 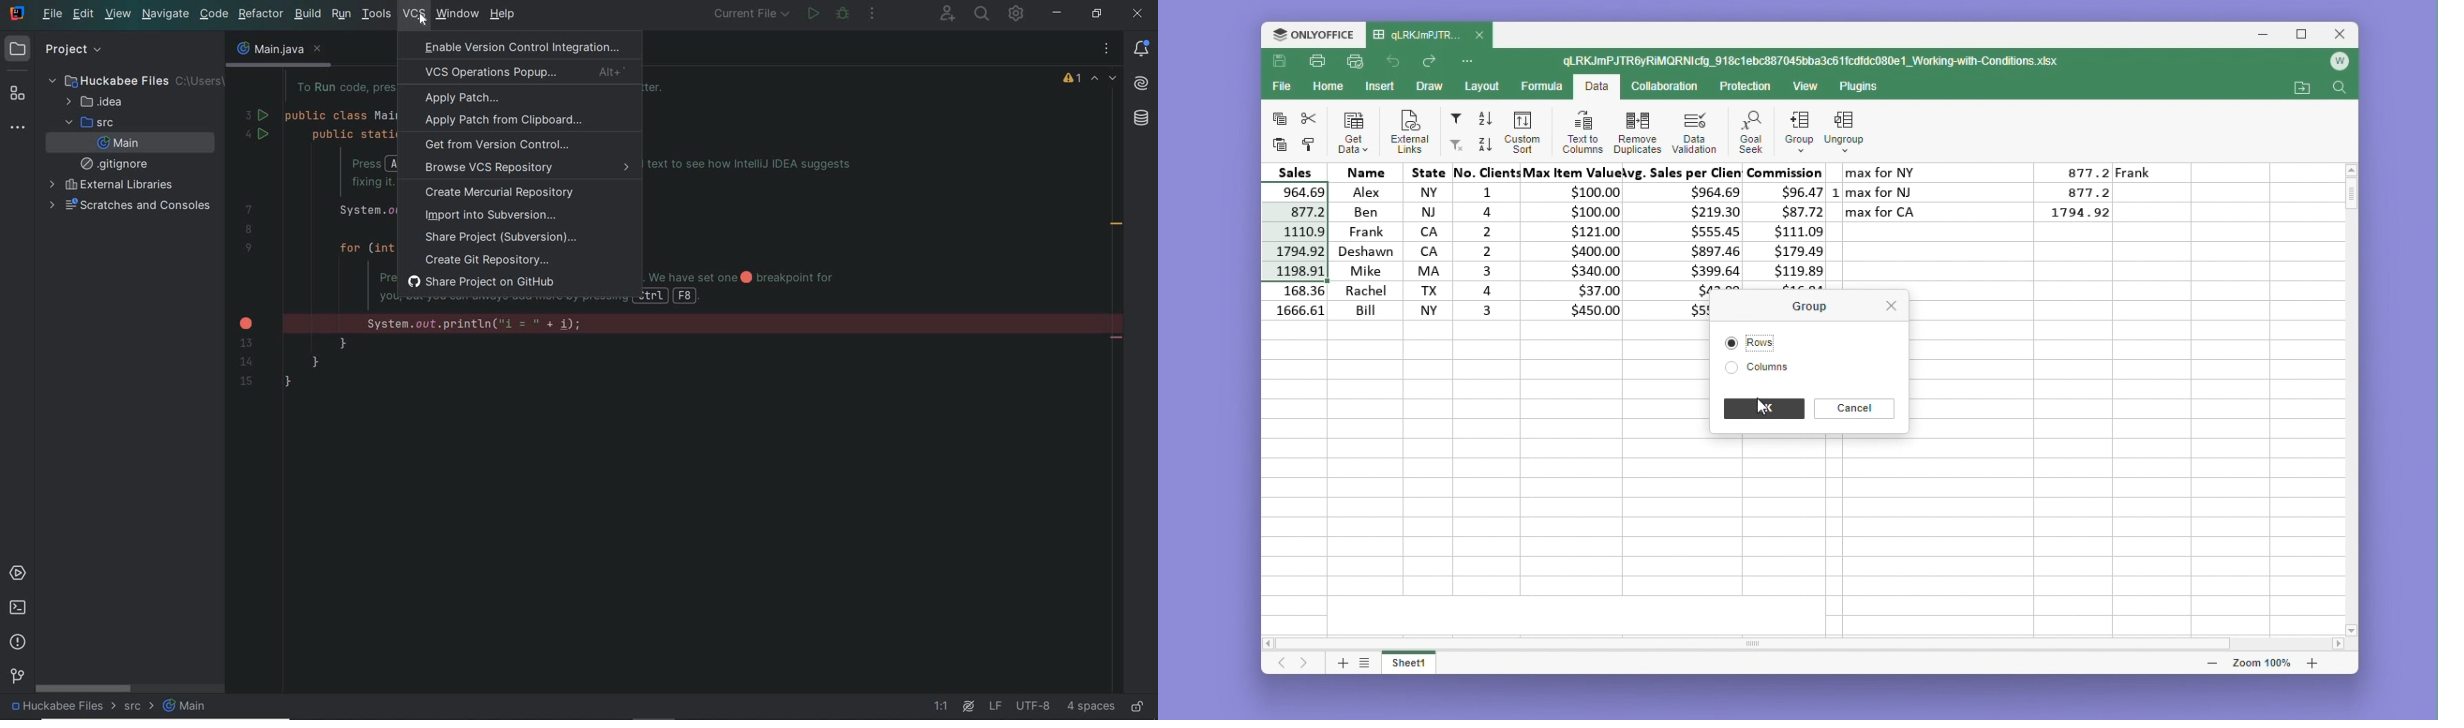 I want to click on Protection, so click(x=1740, y=87).